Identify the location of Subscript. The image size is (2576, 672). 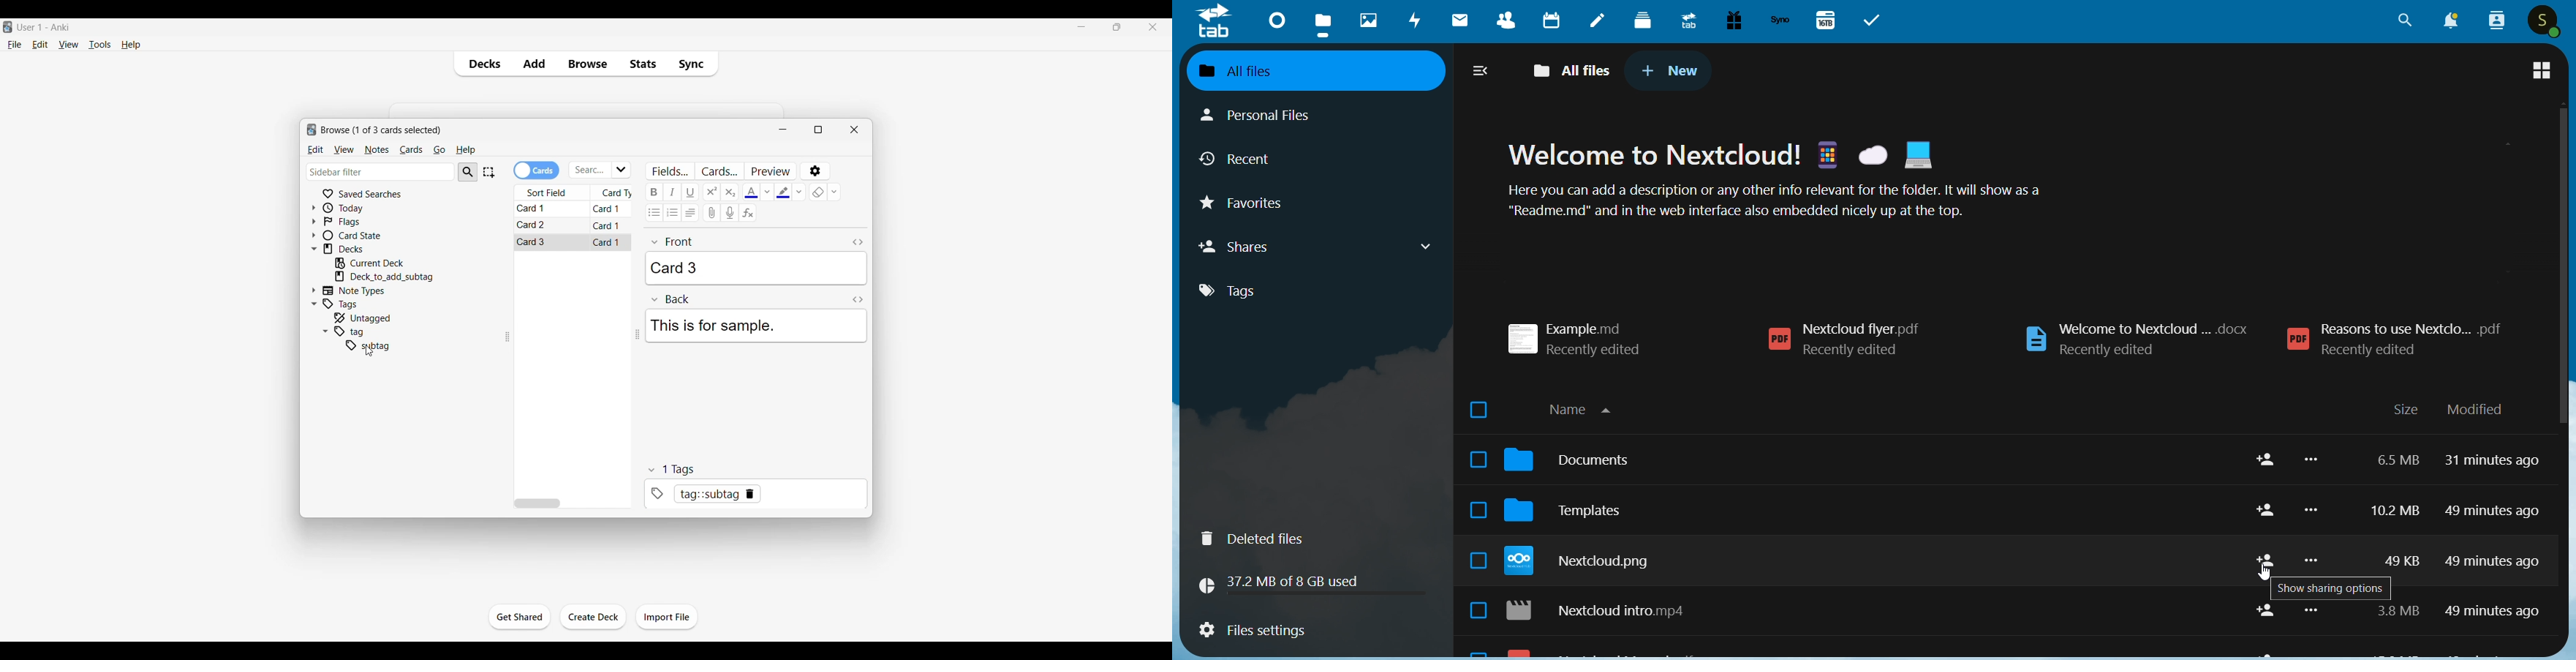
(730, 192).